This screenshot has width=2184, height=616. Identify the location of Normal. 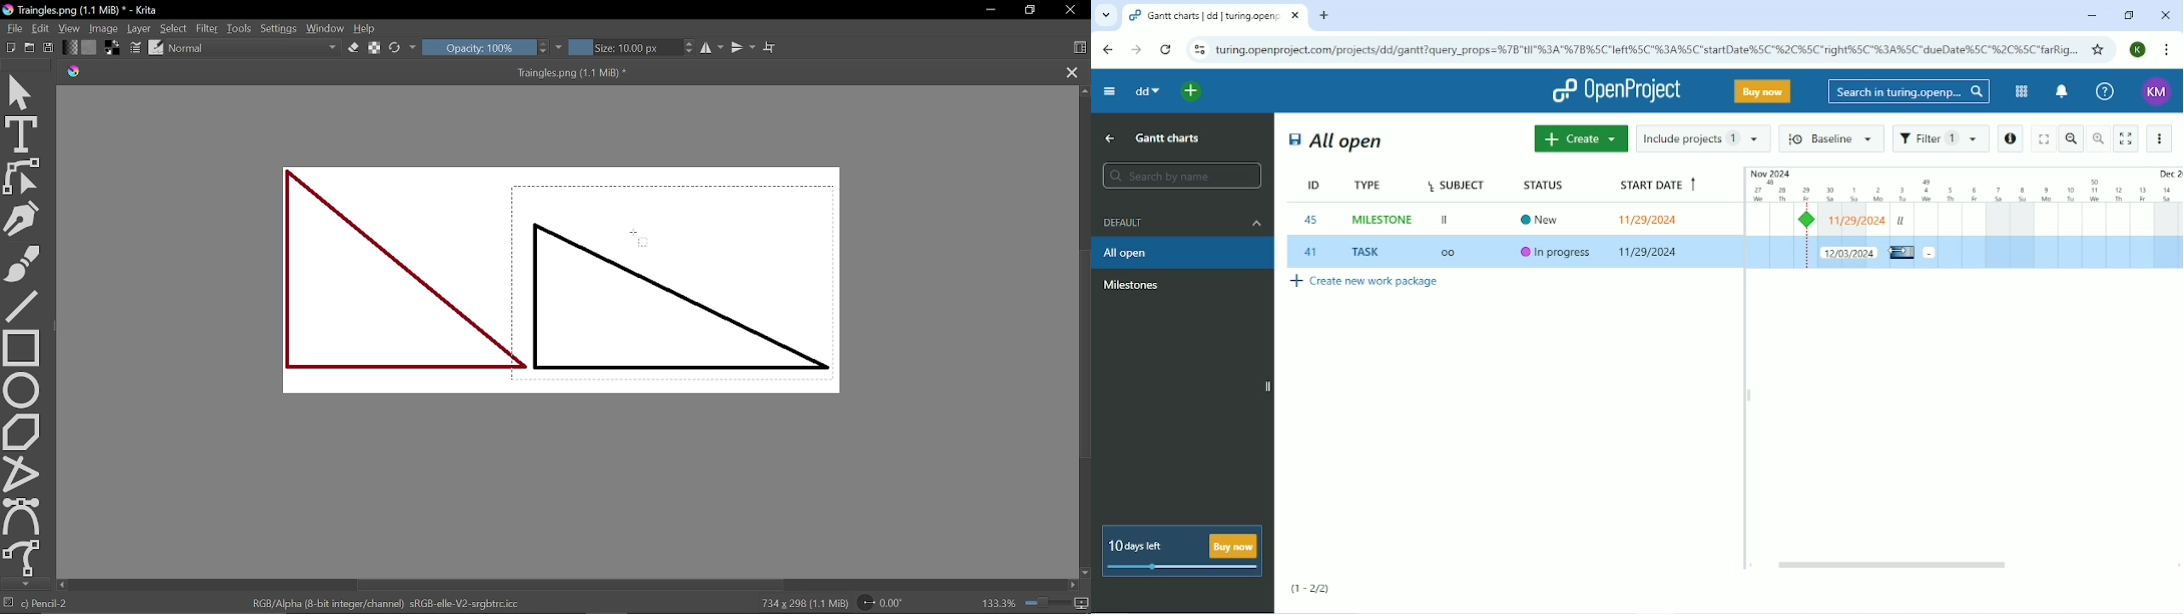
(254, 49).